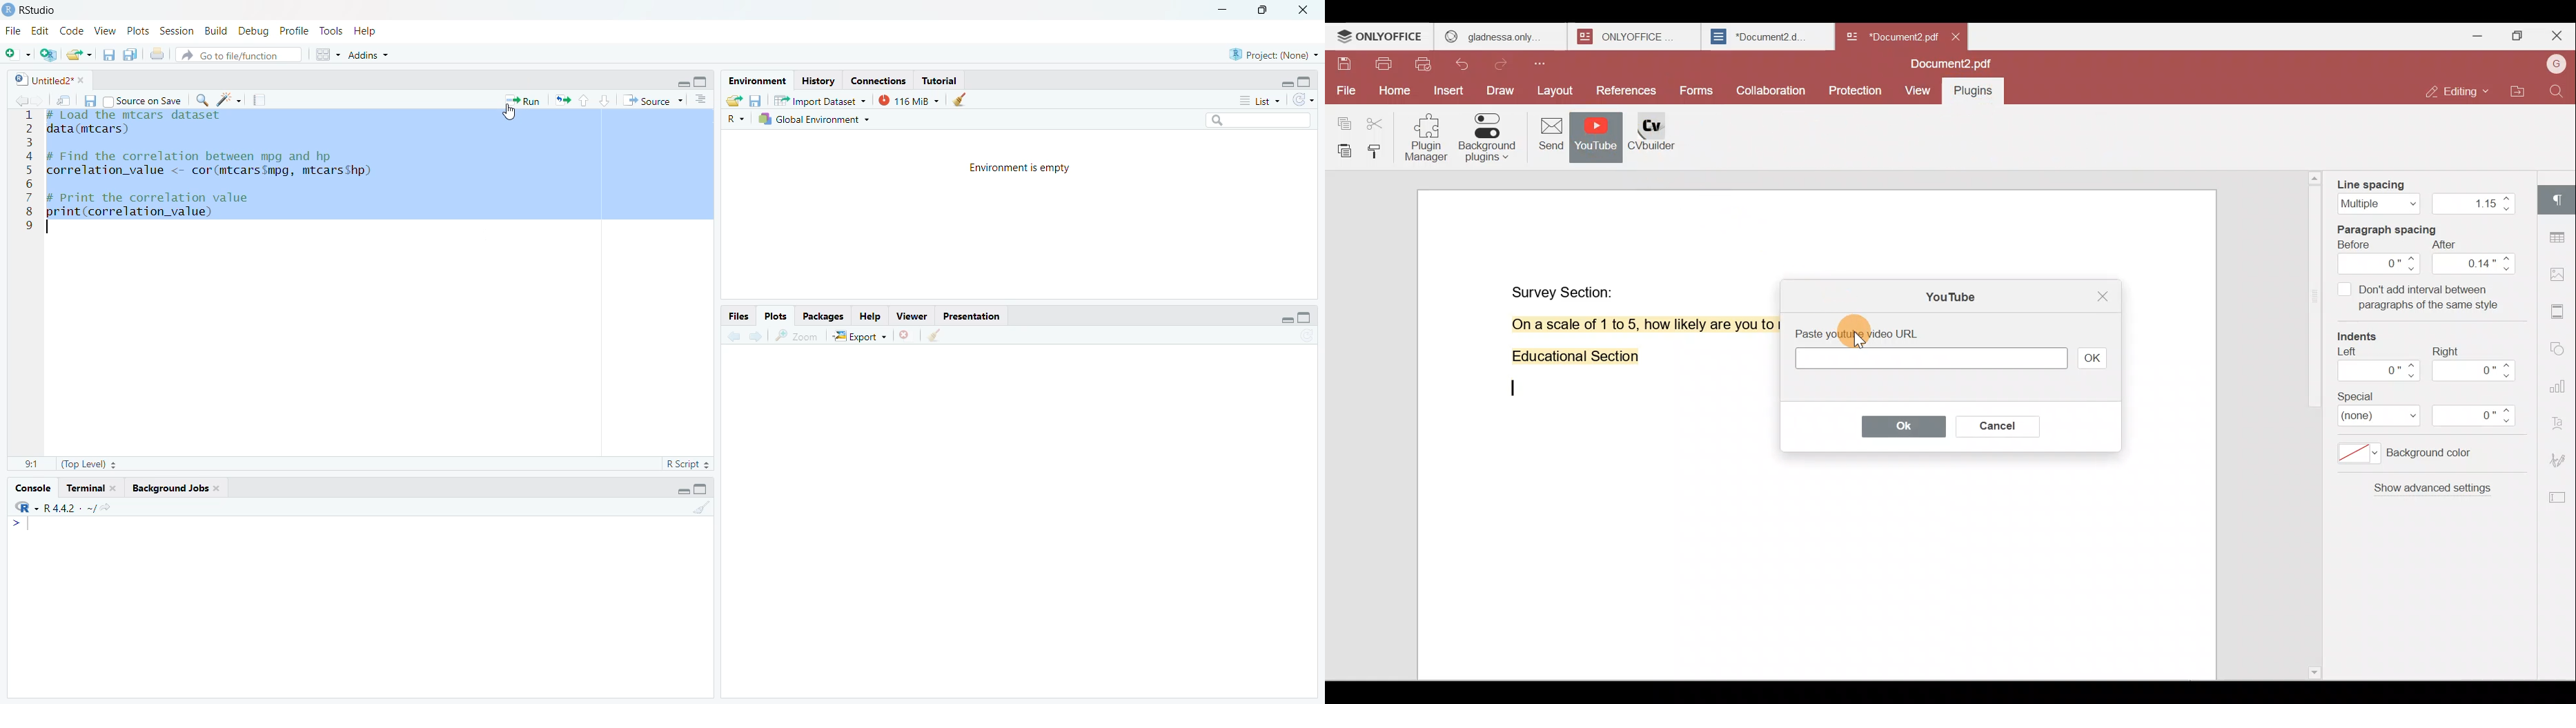 The height and width of the screenshot is (728, 2576). Describe the element at coordinates (2435, 410) in the screenshot. I see `Special` at that location.